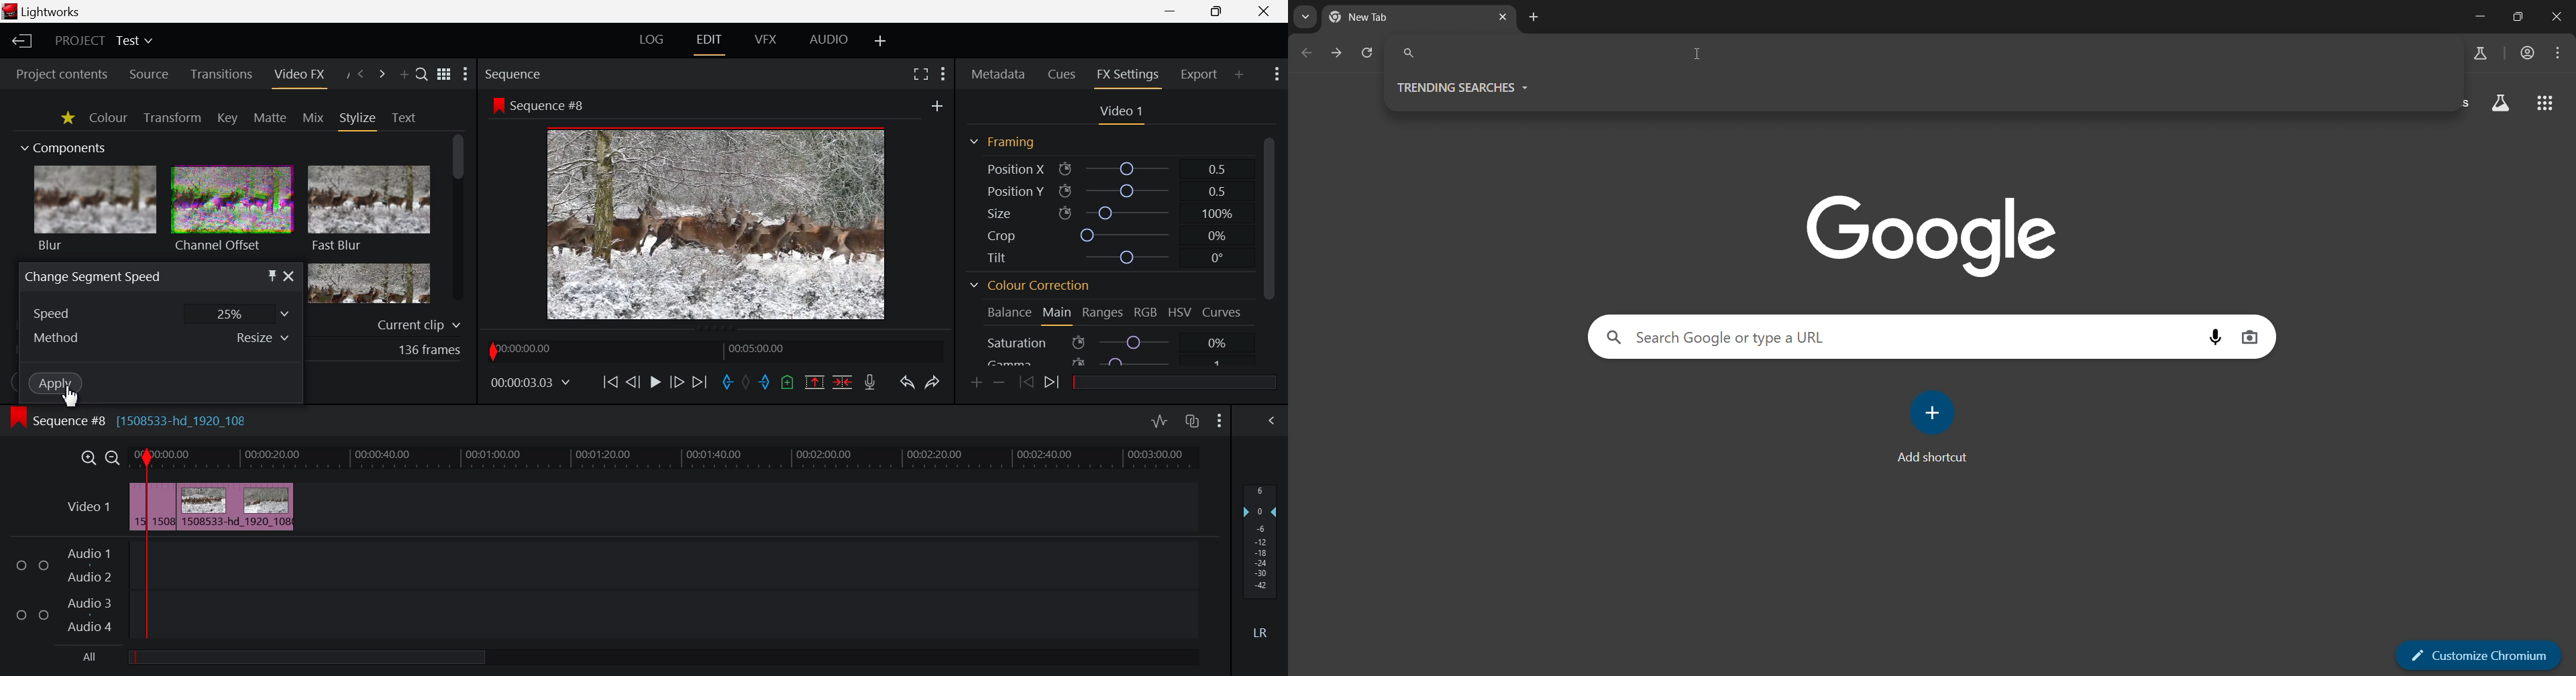 The image size is (2576, 700). I want to click on Show Settings, so click(943, 76).